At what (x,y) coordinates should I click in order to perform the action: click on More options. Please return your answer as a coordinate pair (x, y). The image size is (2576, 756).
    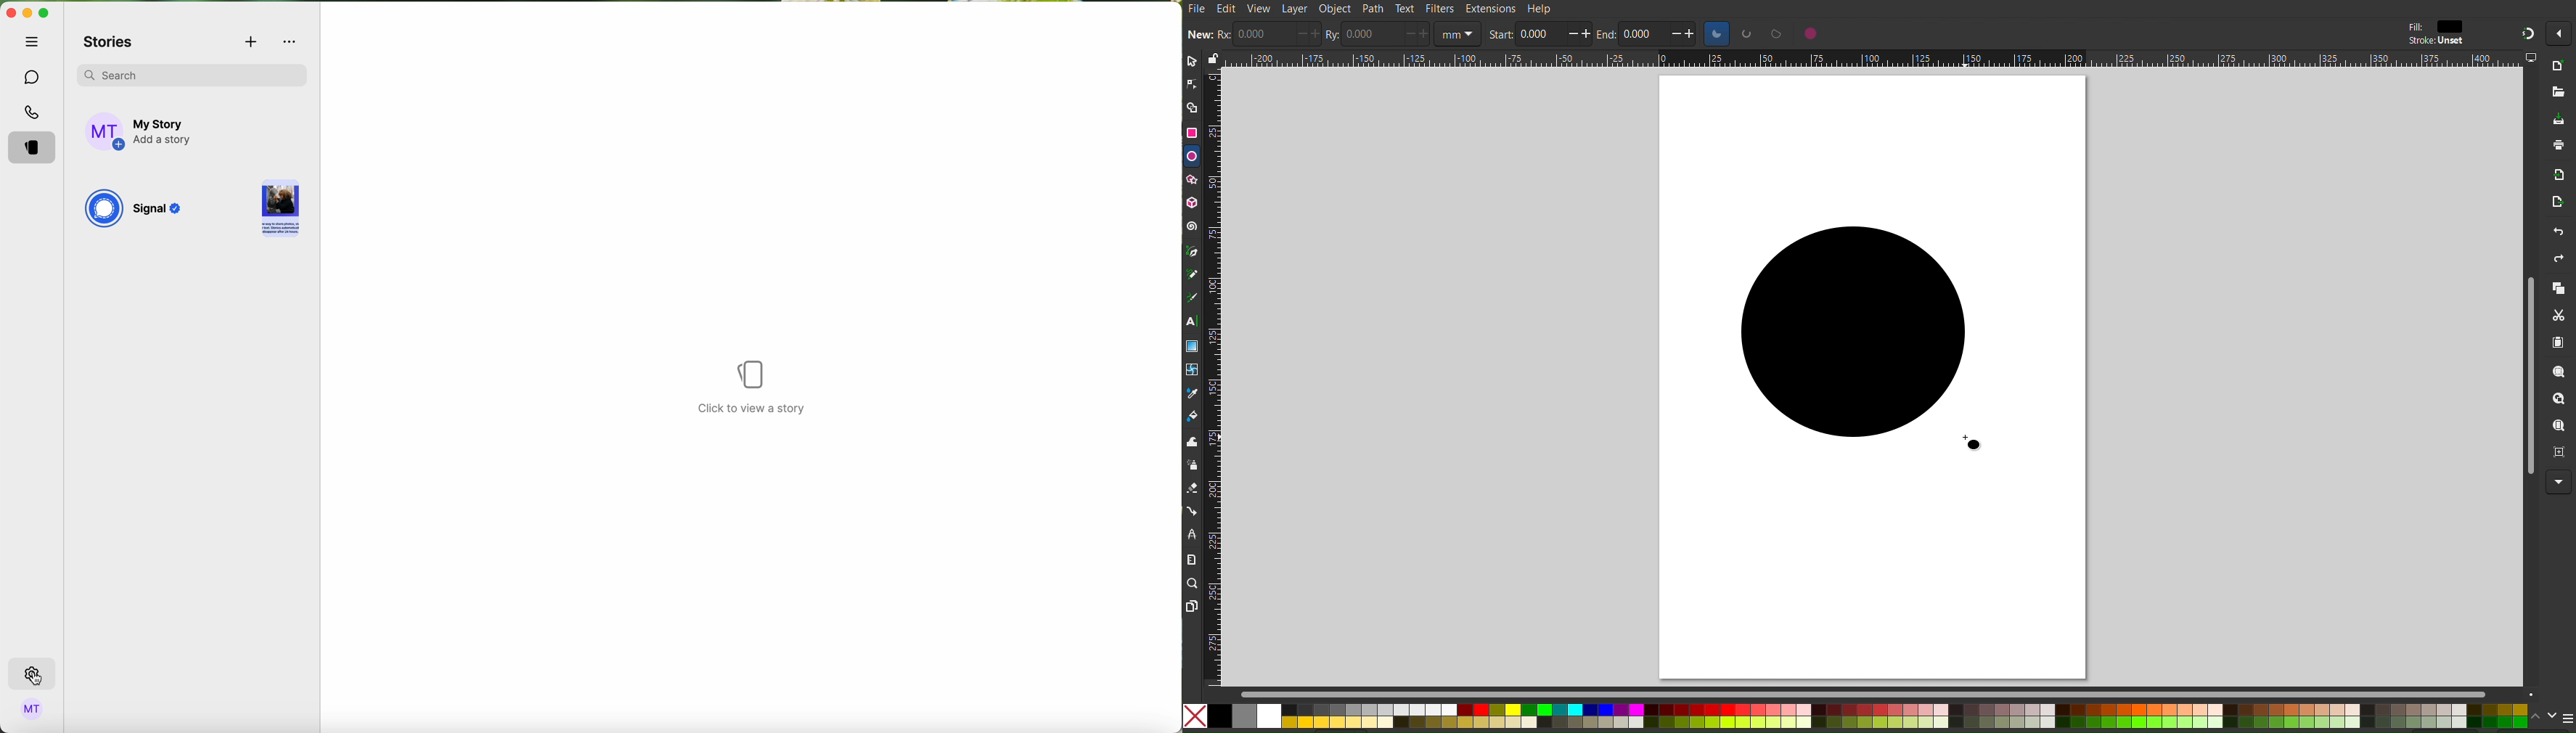
    Looking at the image, I should click on (2559, 35).